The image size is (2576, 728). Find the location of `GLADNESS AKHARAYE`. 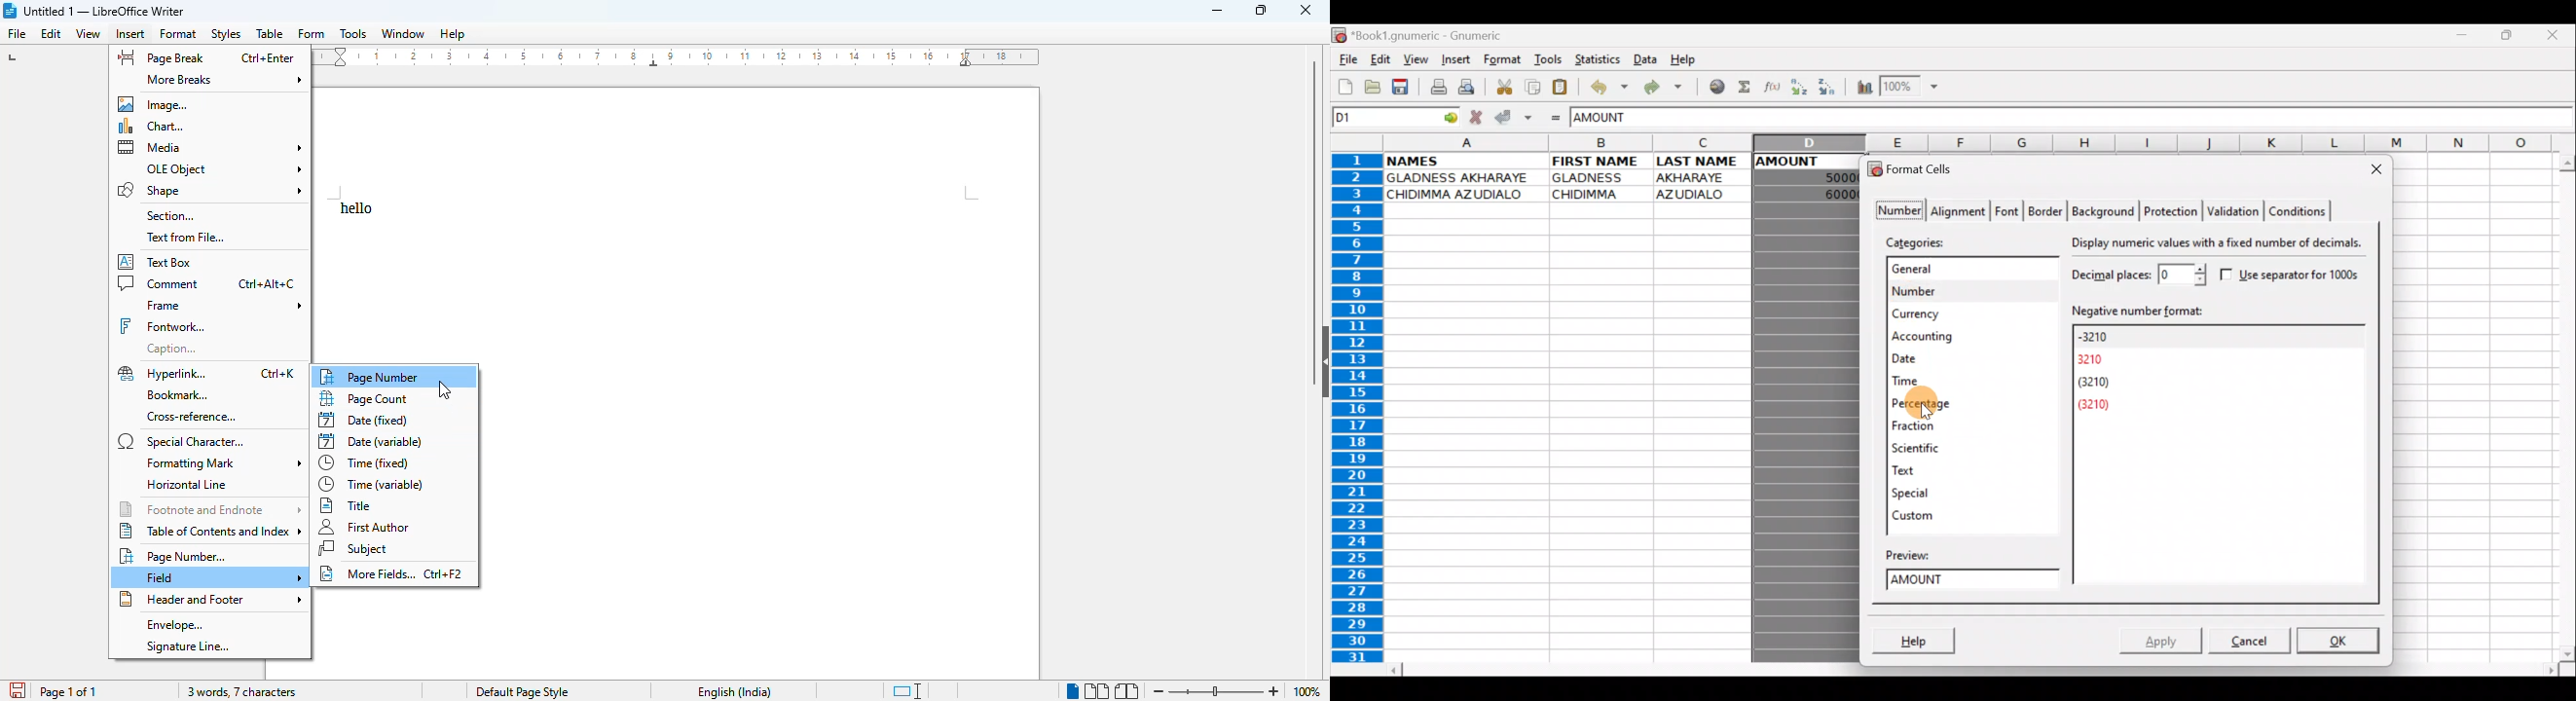

GLADNESS AKHARAYE is located at coordinates (1462, 177).